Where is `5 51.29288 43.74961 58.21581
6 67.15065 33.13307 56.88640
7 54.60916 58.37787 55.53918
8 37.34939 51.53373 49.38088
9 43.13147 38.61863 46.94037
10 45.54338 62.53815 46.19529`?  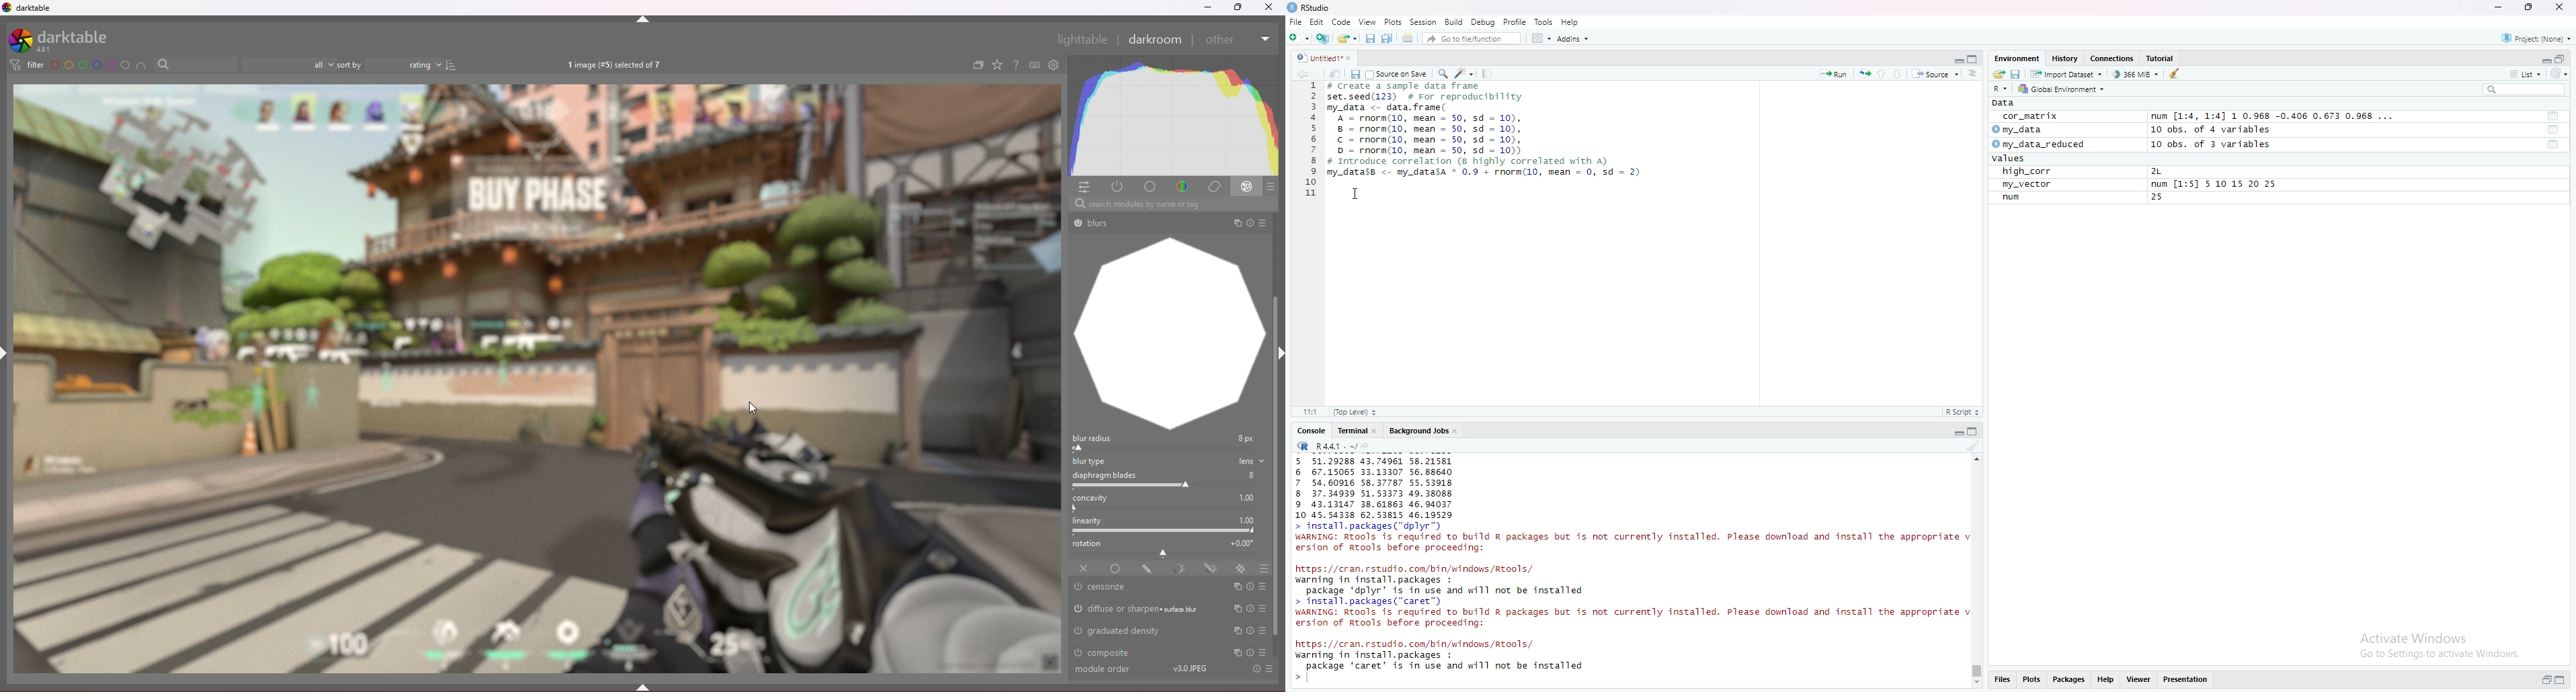 5 51.29288 43.74961 58.21581
6 67.15065 33.13307 56.88640
7 54.60916 58.37787 55.53918
8 37.34939 51.53373 49.38088
9 43.13147 38.61863 46.94037
10 45.54338 62.53815 46.19529 is located at coordinates (1372, 488).